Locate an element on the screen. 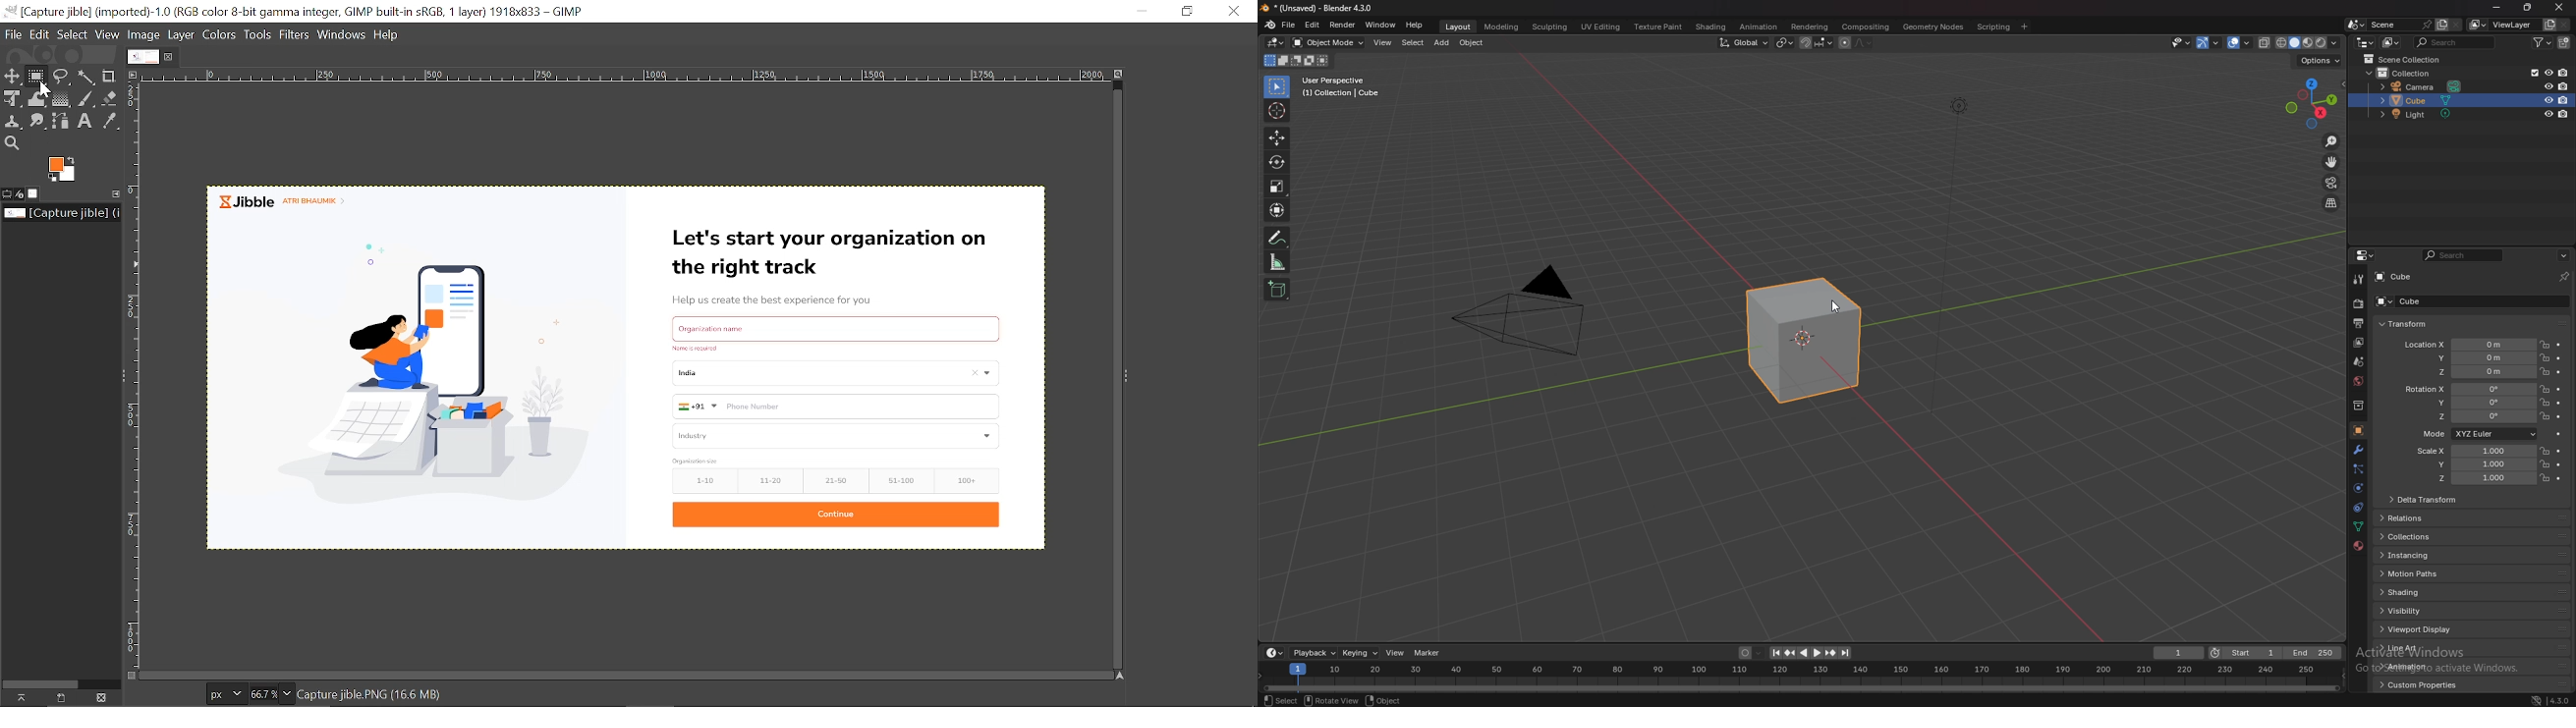 The height and width of the screenshot is (728, 2576). Current Image is located at coordinates (141, 56).